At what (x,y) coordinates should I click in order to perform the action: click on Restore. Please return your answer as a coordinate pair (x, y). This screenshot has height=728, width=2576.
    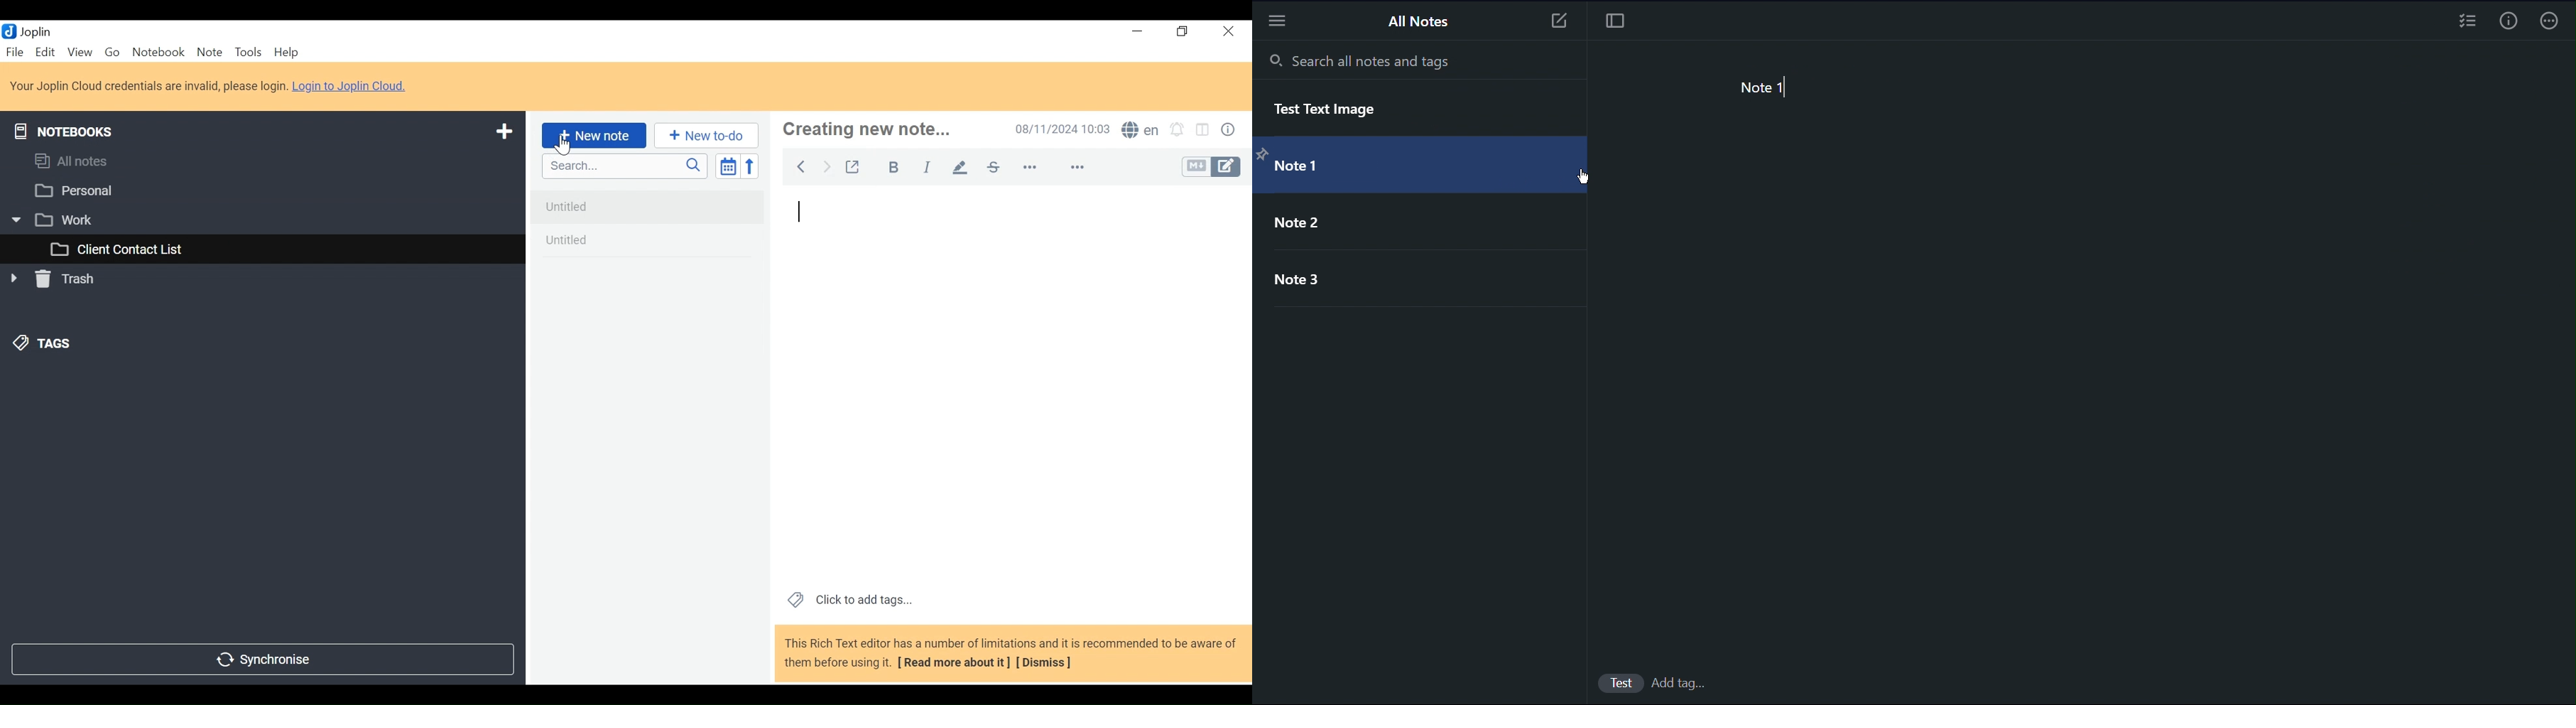
    Looking at the image, I should click on (1183, 31).